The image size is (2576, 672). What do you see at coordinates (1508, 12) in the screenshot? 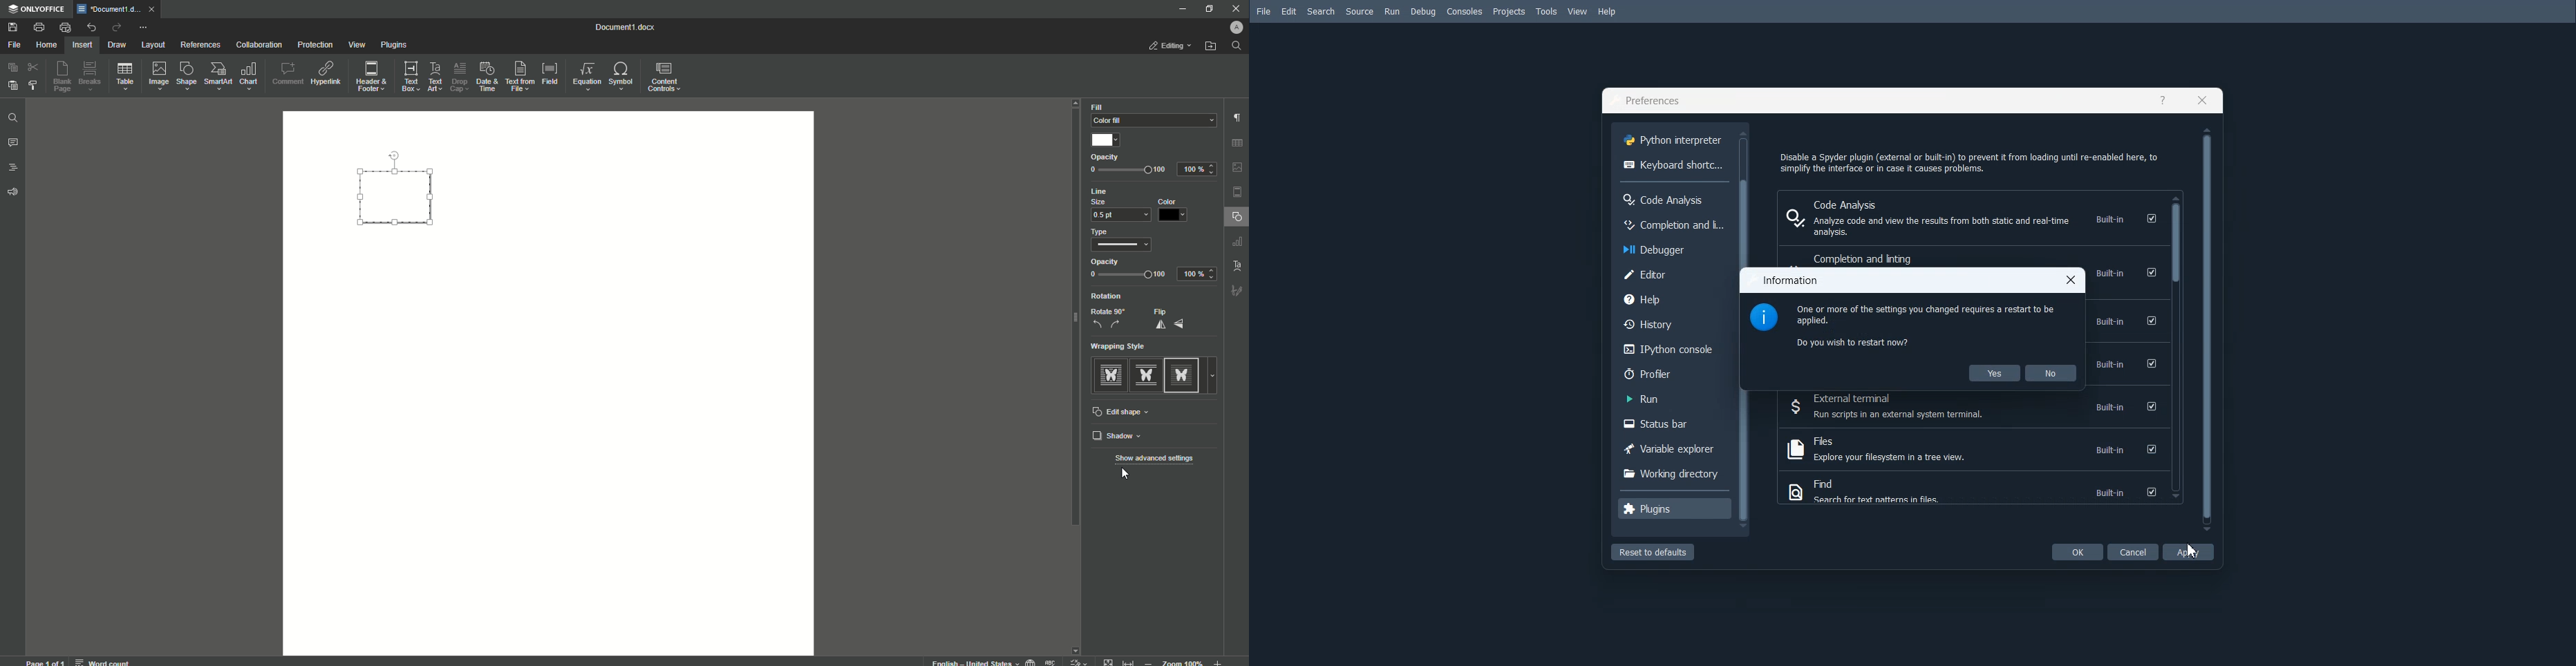
I see `Projects` at bounding box center [1508, 12].